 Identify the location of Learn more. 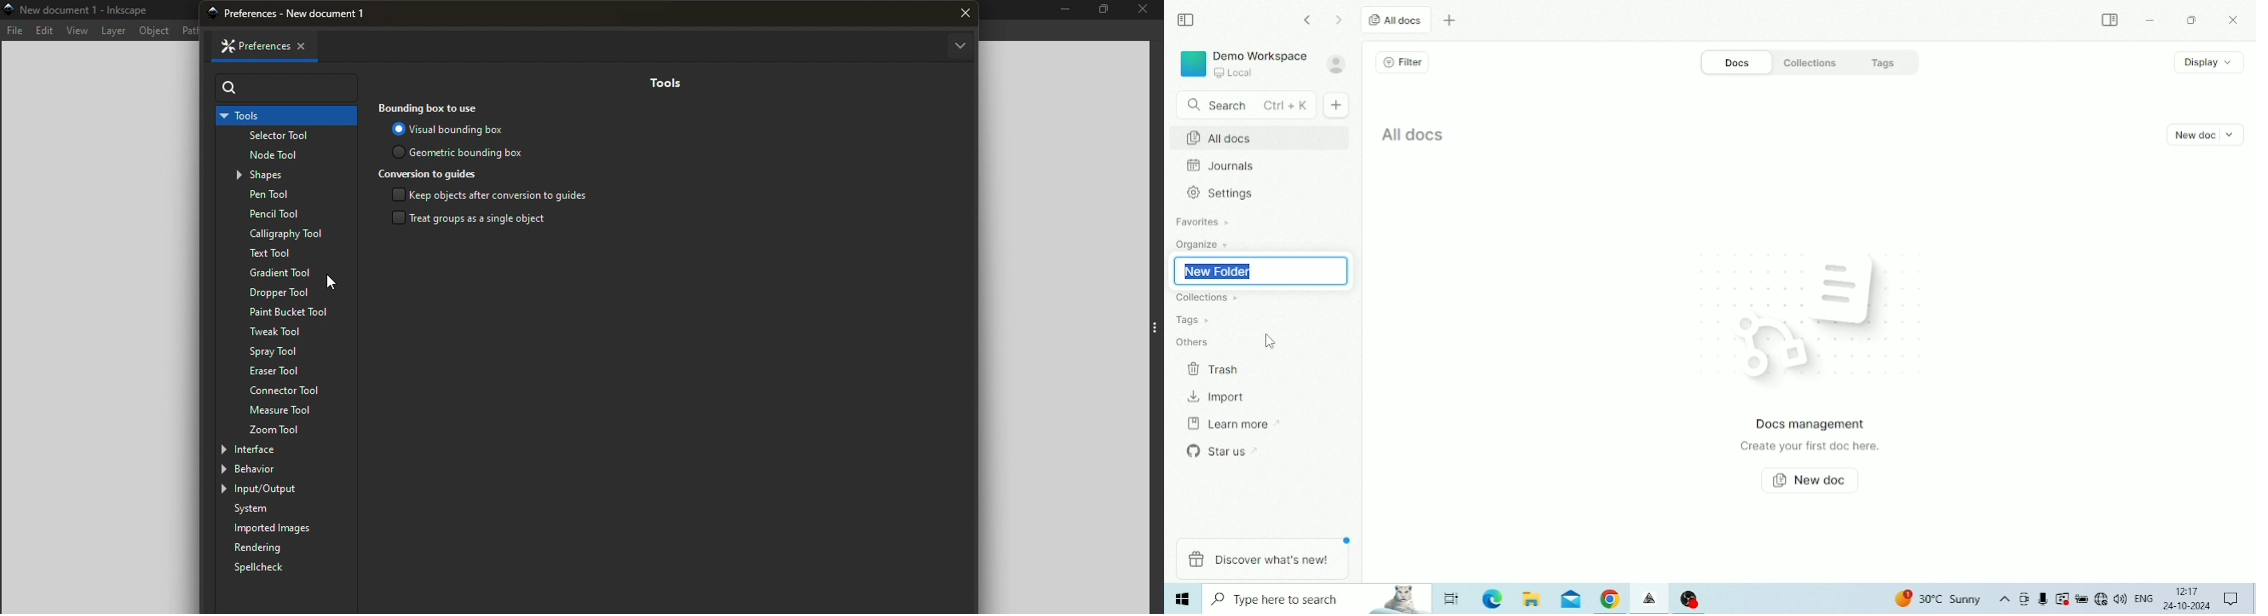
(1225, 423).